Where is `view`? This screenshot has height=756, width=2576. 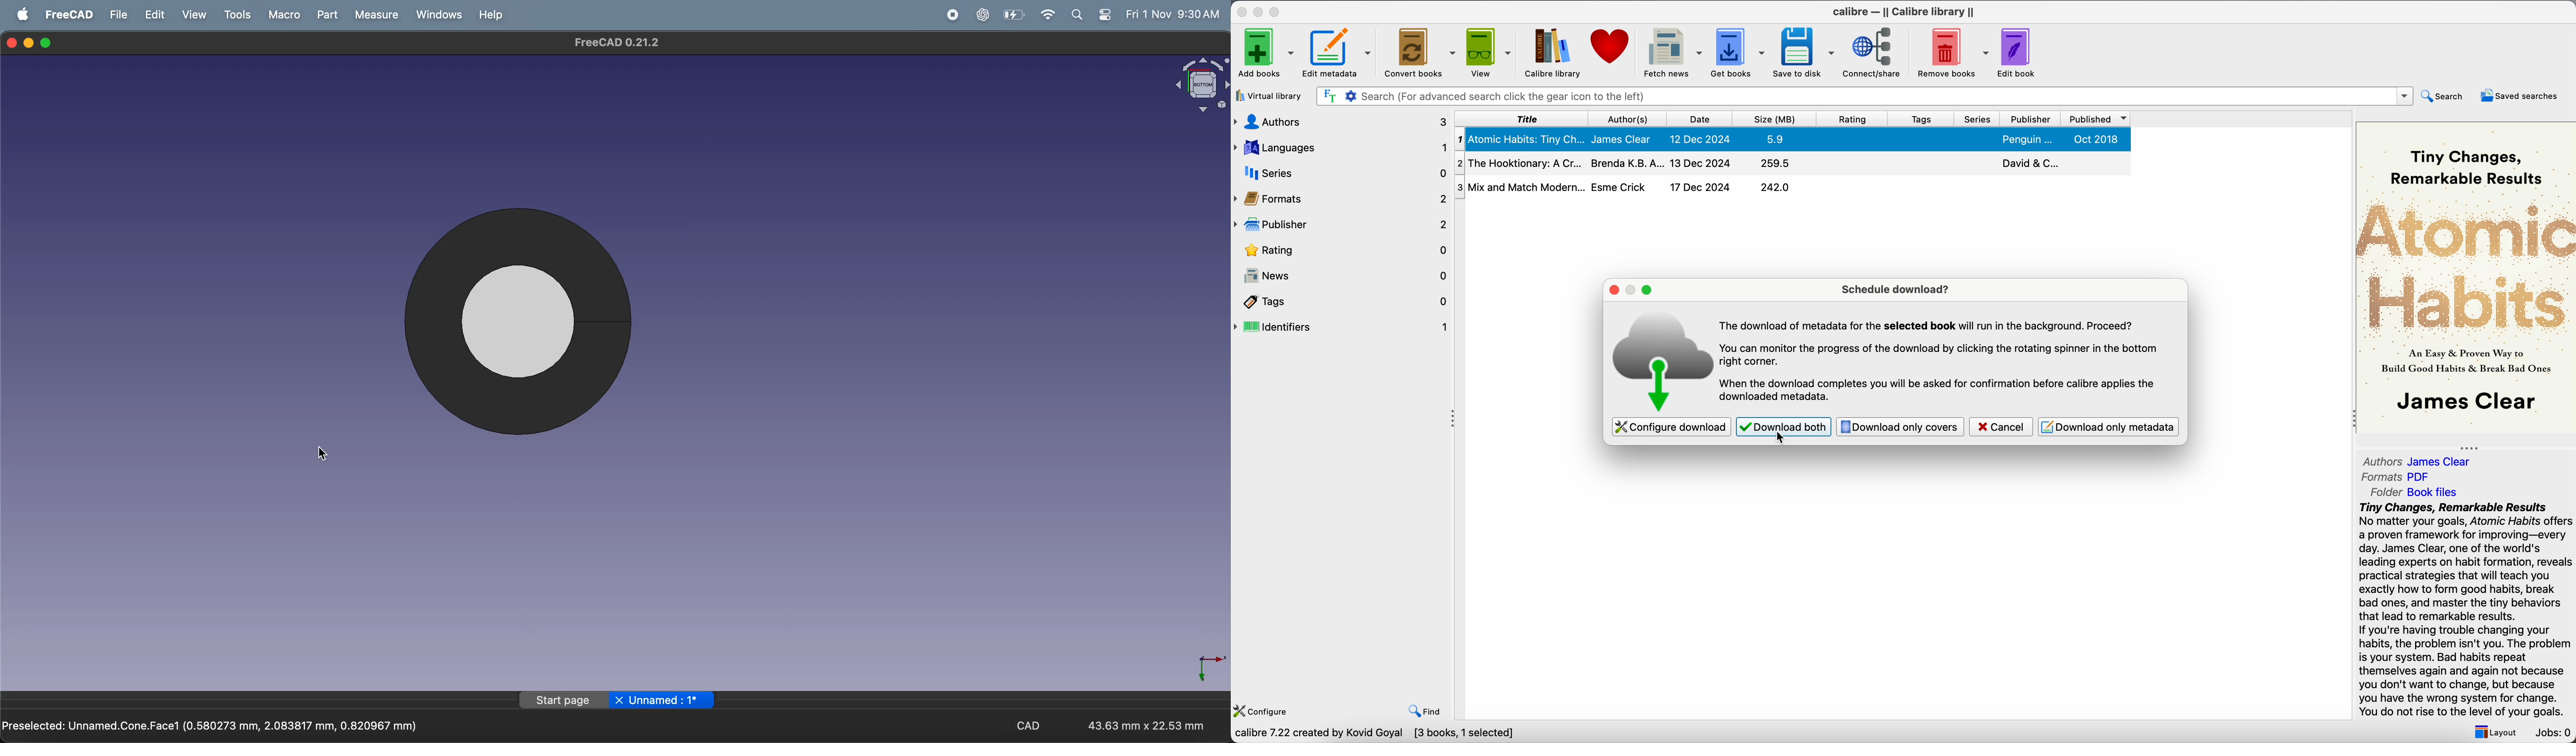 view is located at coordinates (1490, 52).